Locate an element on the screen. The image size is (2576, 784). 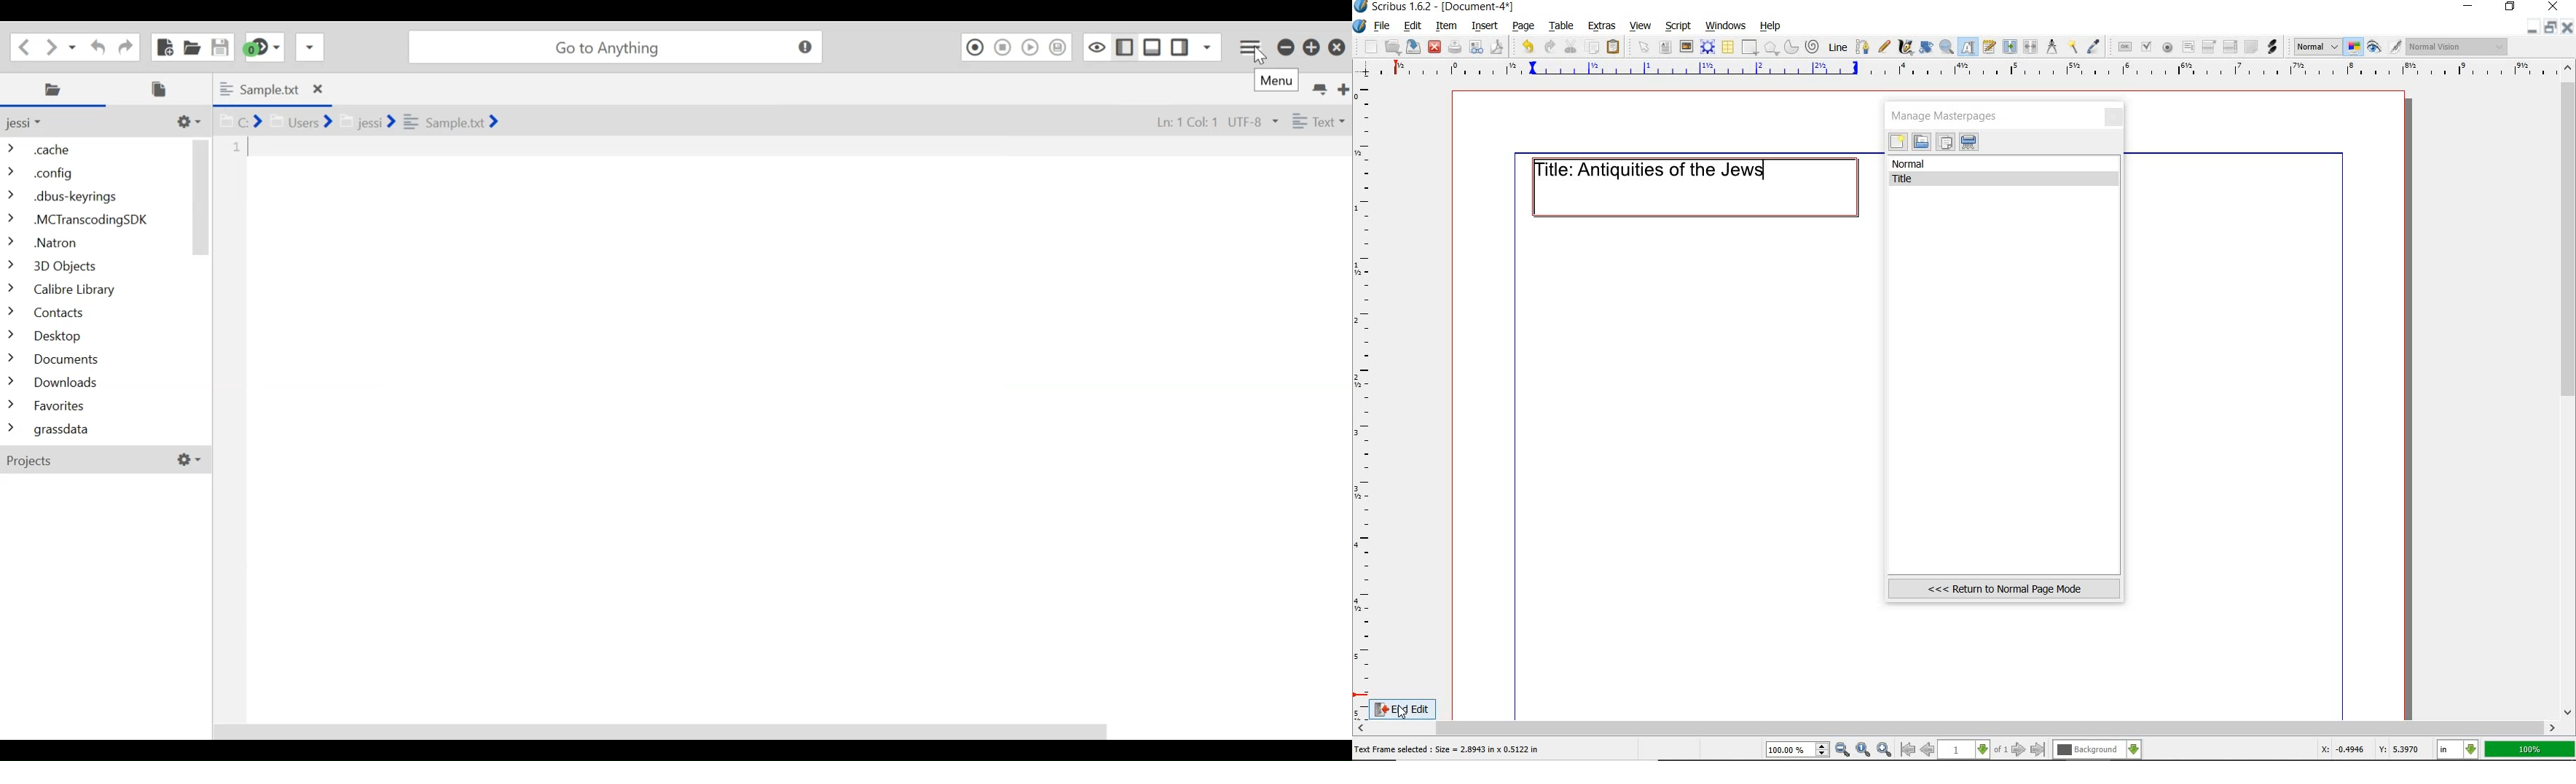
help is located at coordinates (1771, 26).